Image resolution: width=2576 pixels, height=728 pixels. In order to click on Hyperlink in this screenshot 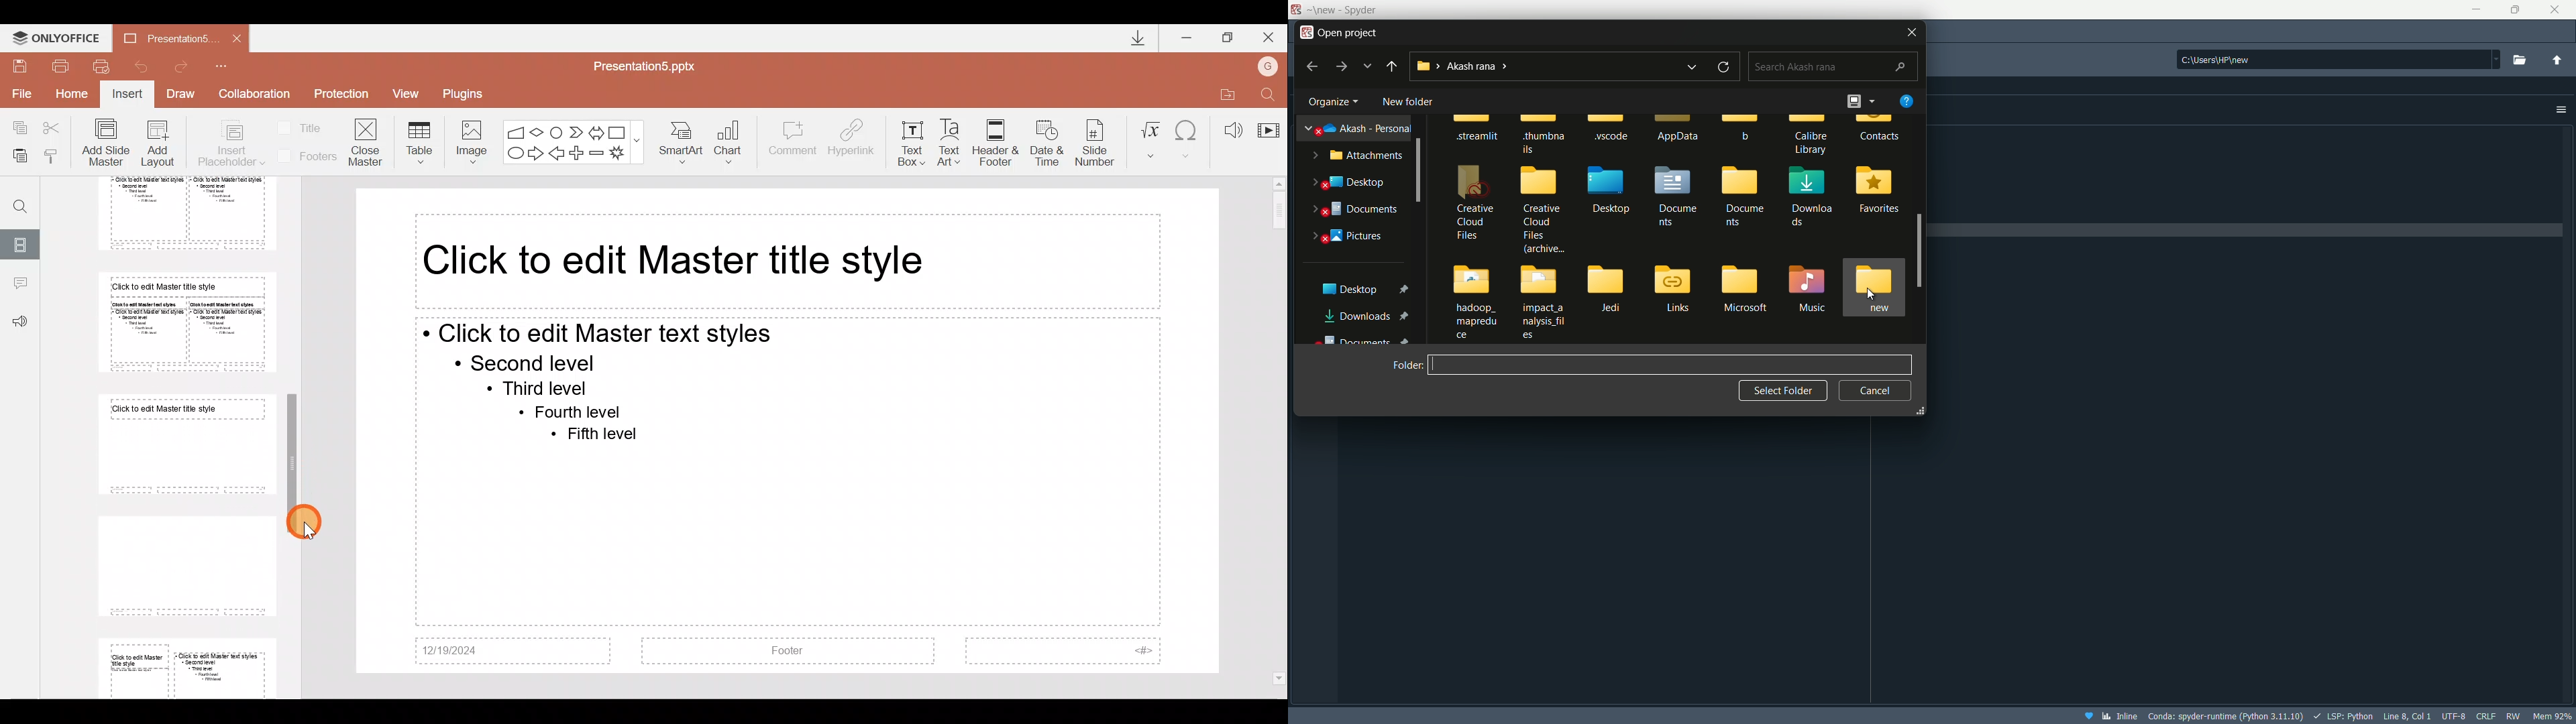, I will do `click(853, 139)`.